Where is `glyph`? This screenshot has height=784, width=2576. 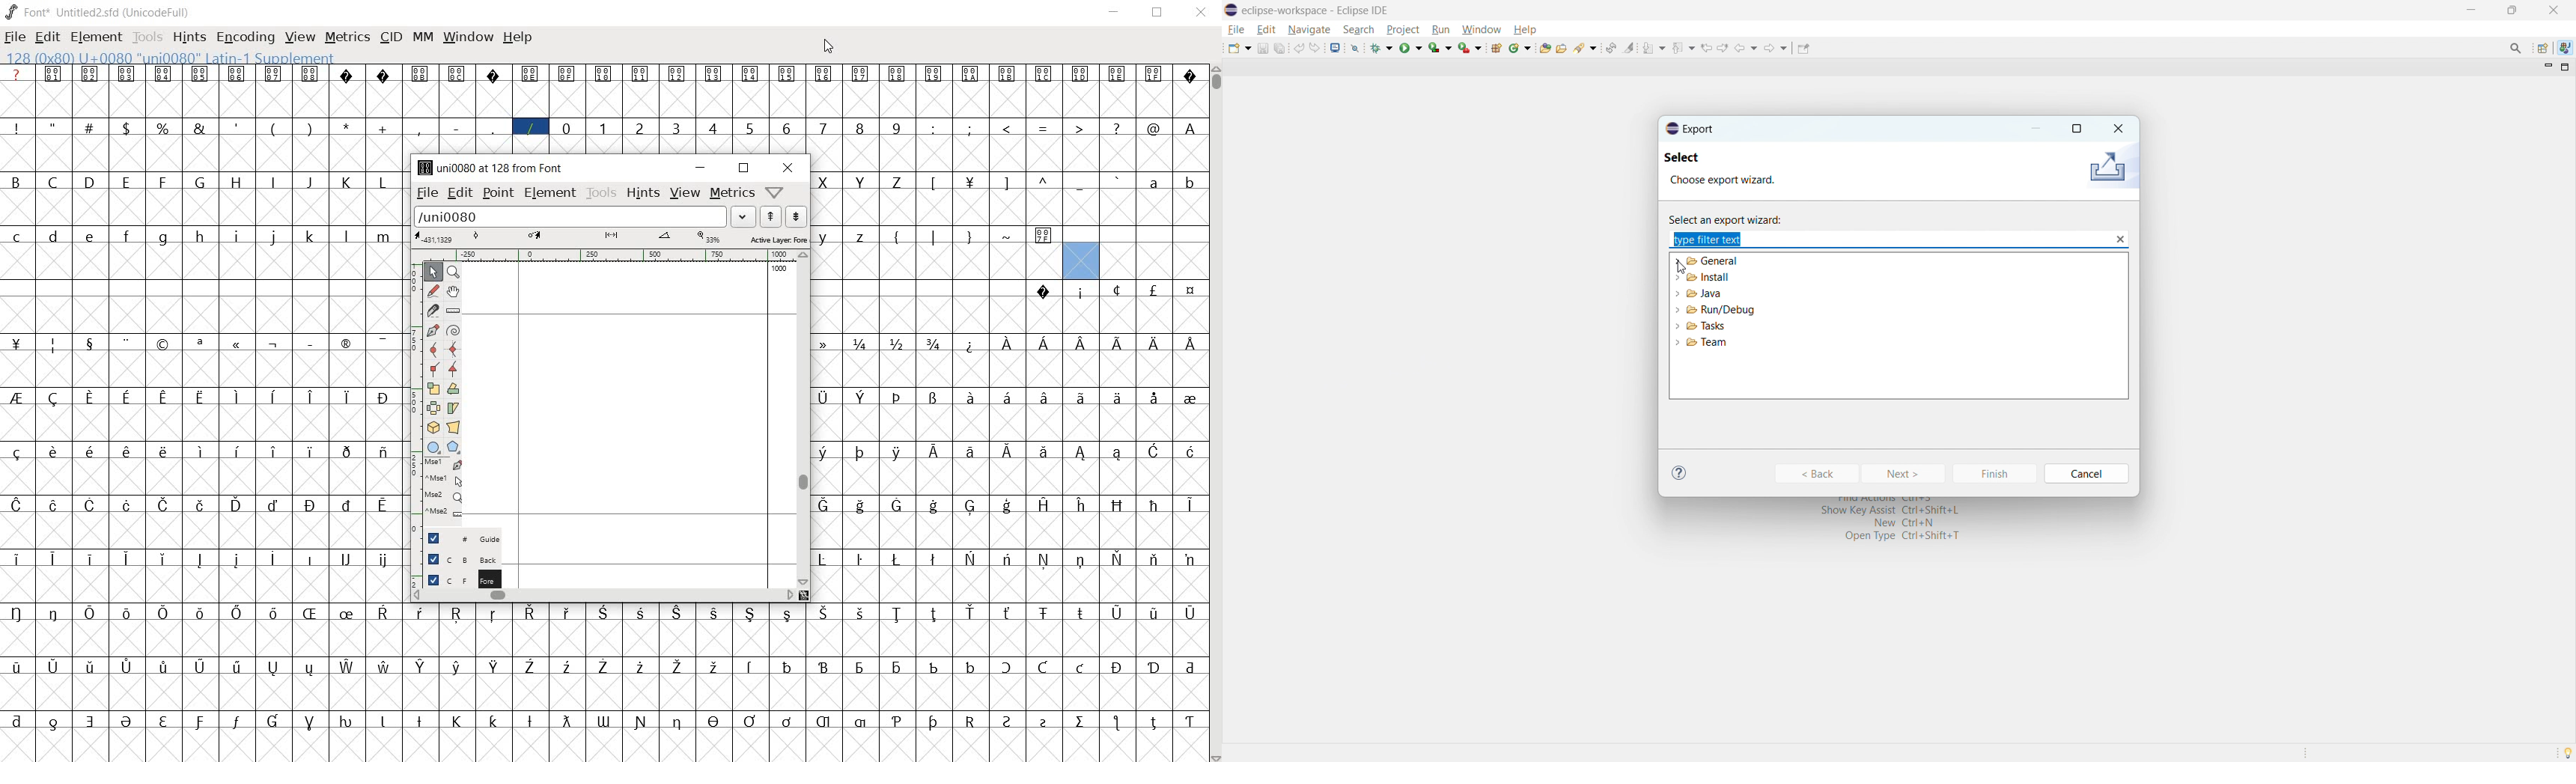 glyph is located at coordinates (642, 613).